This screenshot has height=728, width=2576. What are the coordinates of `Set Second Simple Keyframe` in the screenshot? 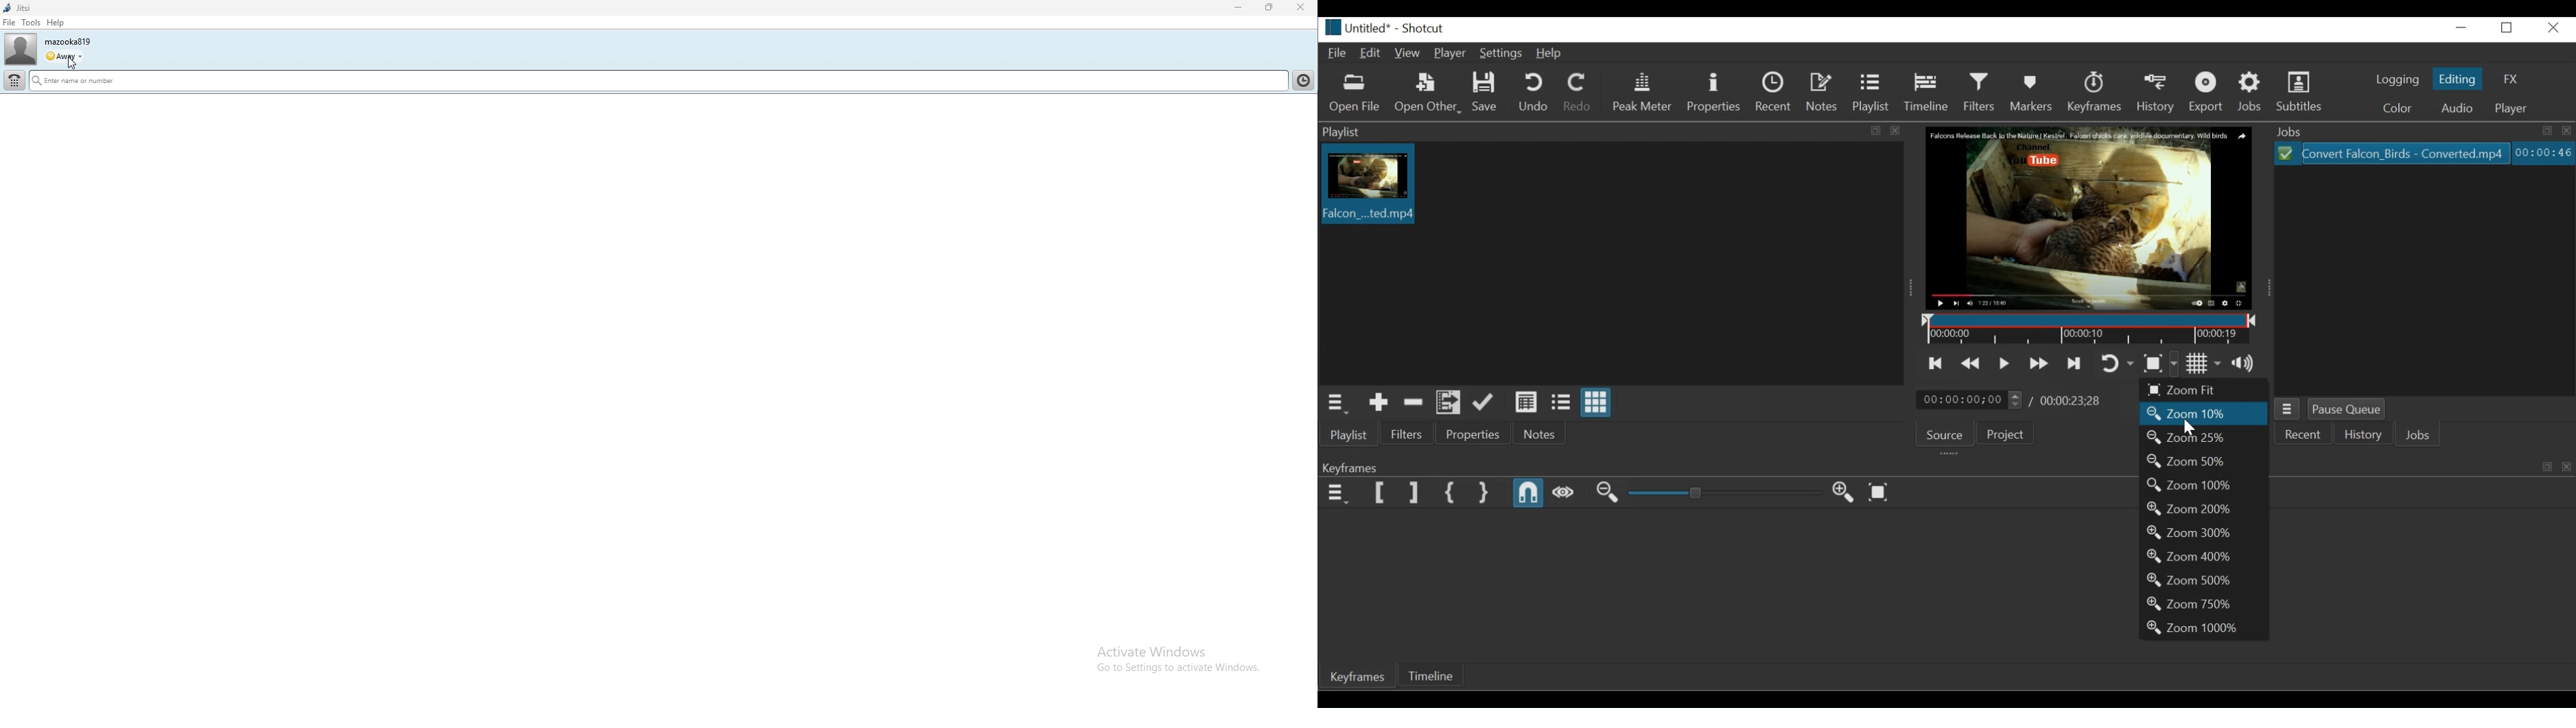 It's located at (1484, 494).